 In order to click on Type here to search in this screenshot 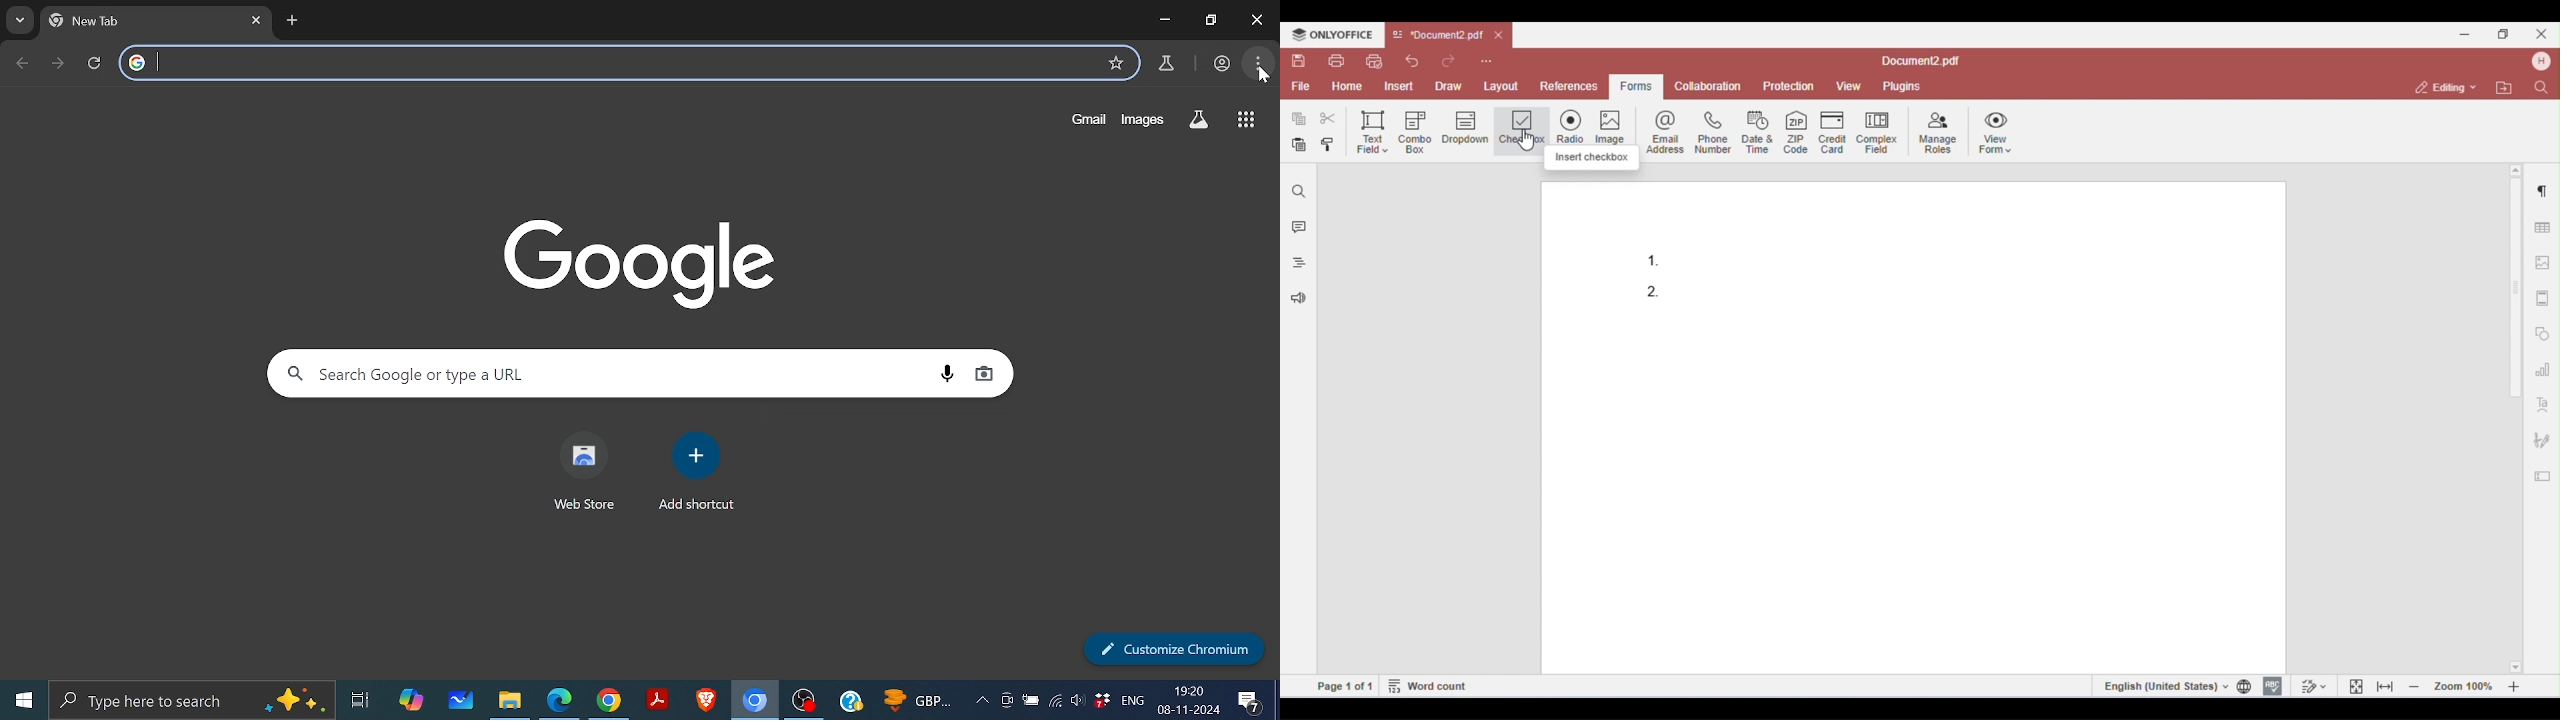, I will do `click(195, 700)`.